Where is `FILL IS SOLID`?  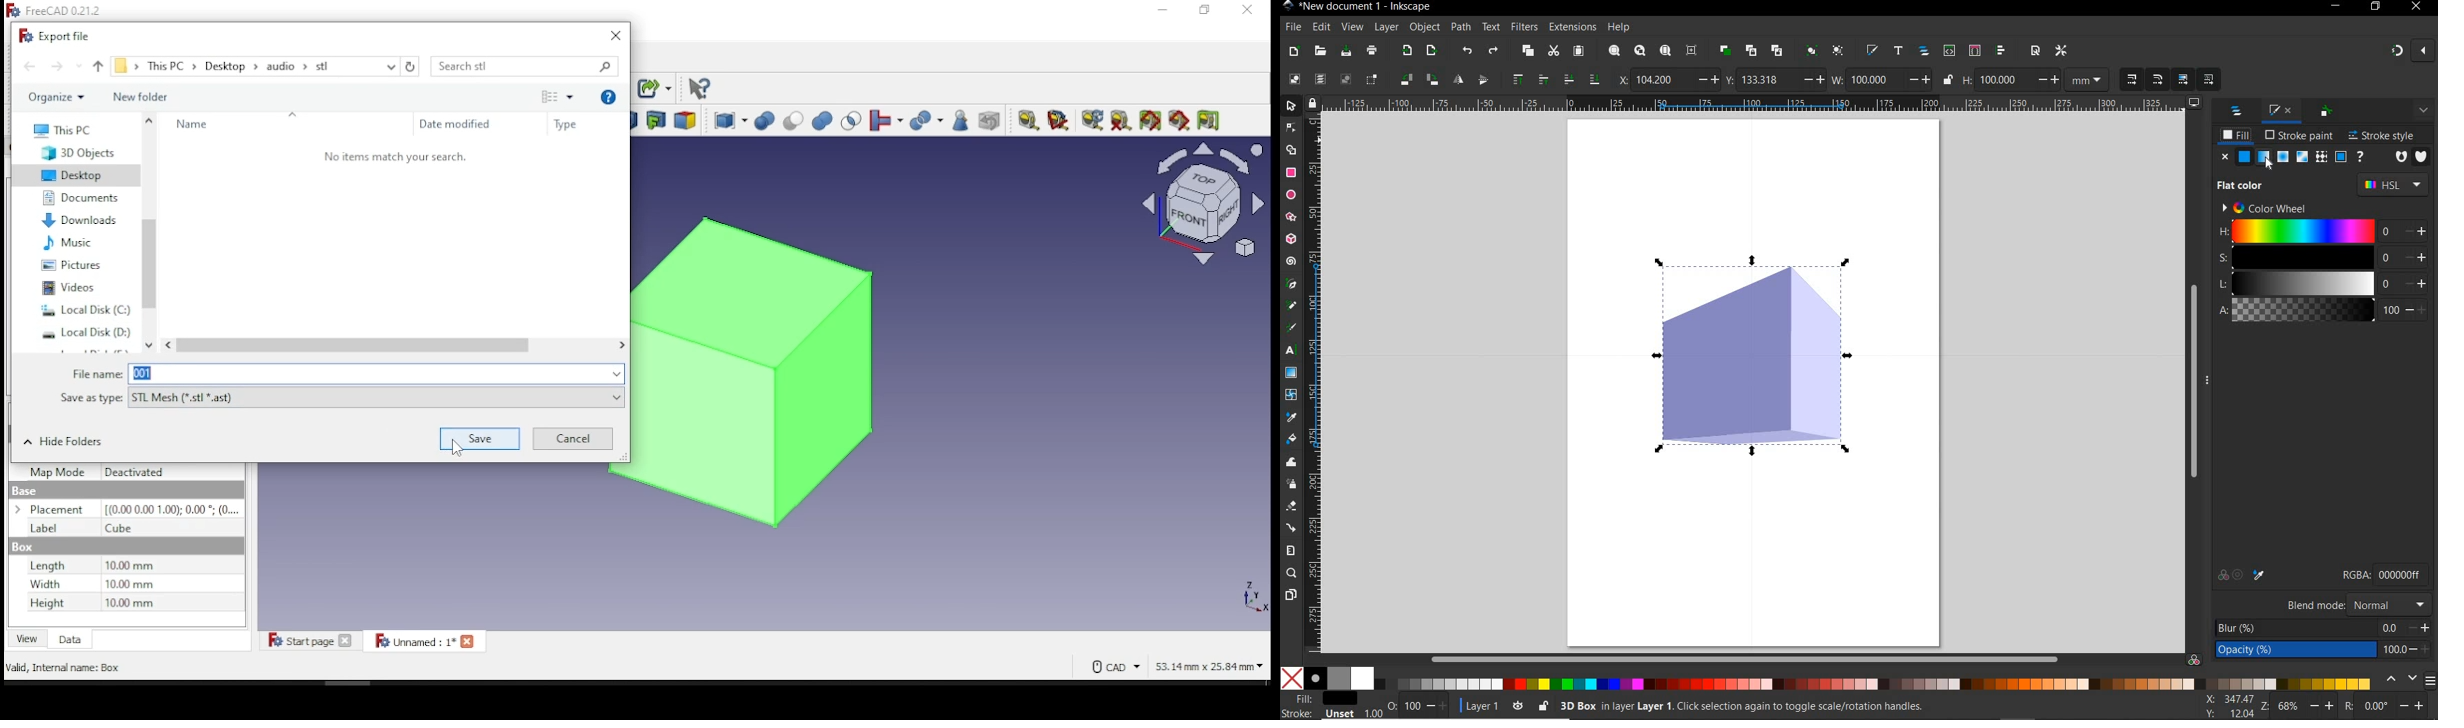
FILL IS SOLID is located at coordinates (2423, 154).